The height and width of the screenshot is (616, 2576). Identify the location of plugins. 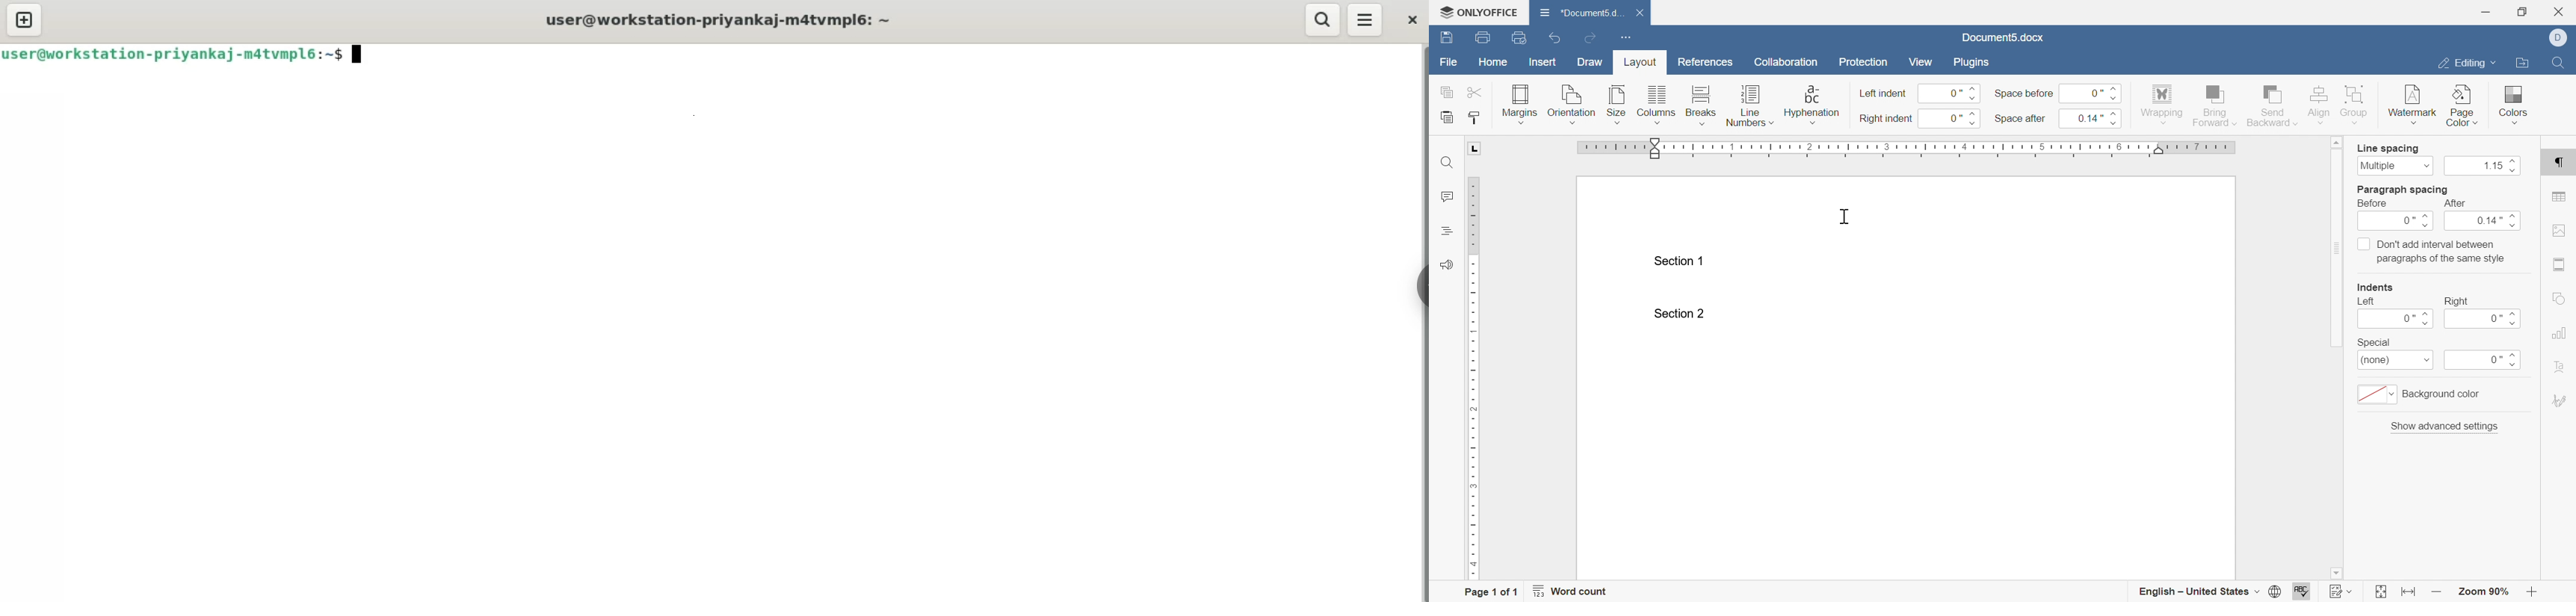
(1971, 62).